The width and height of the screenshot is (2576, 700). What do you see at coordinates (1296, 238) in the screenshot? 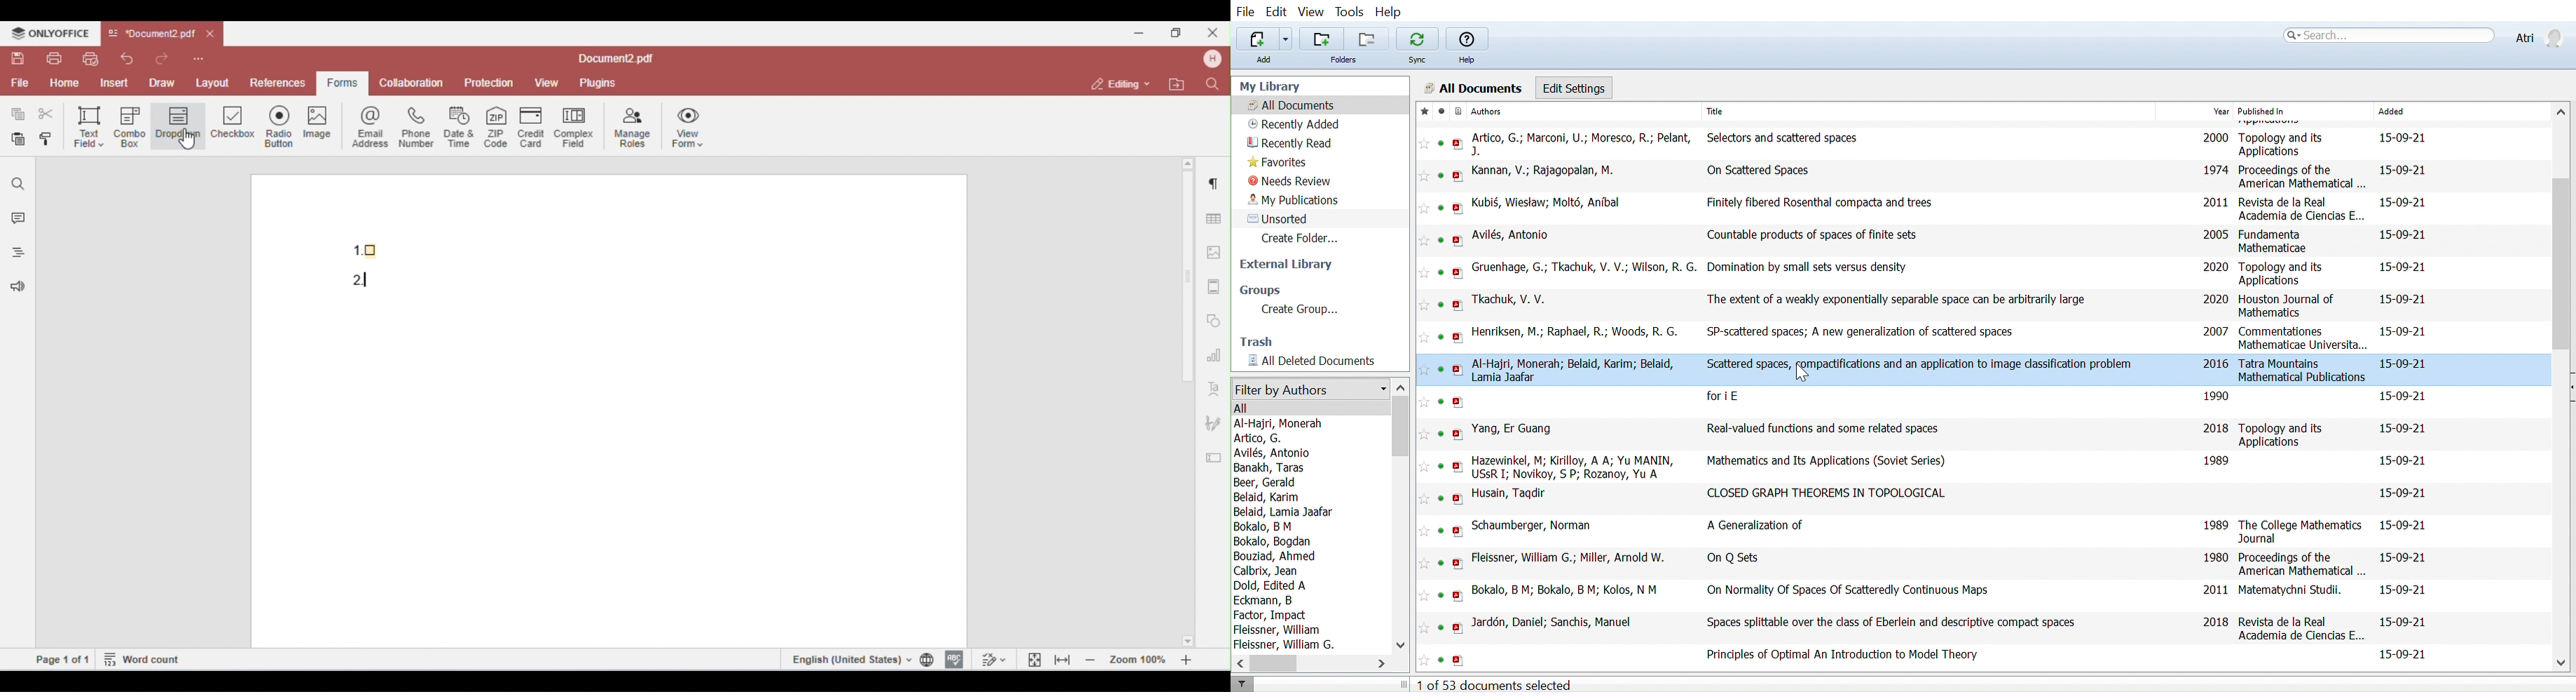
I see `Create folder` at bounding box center [1296, 238].